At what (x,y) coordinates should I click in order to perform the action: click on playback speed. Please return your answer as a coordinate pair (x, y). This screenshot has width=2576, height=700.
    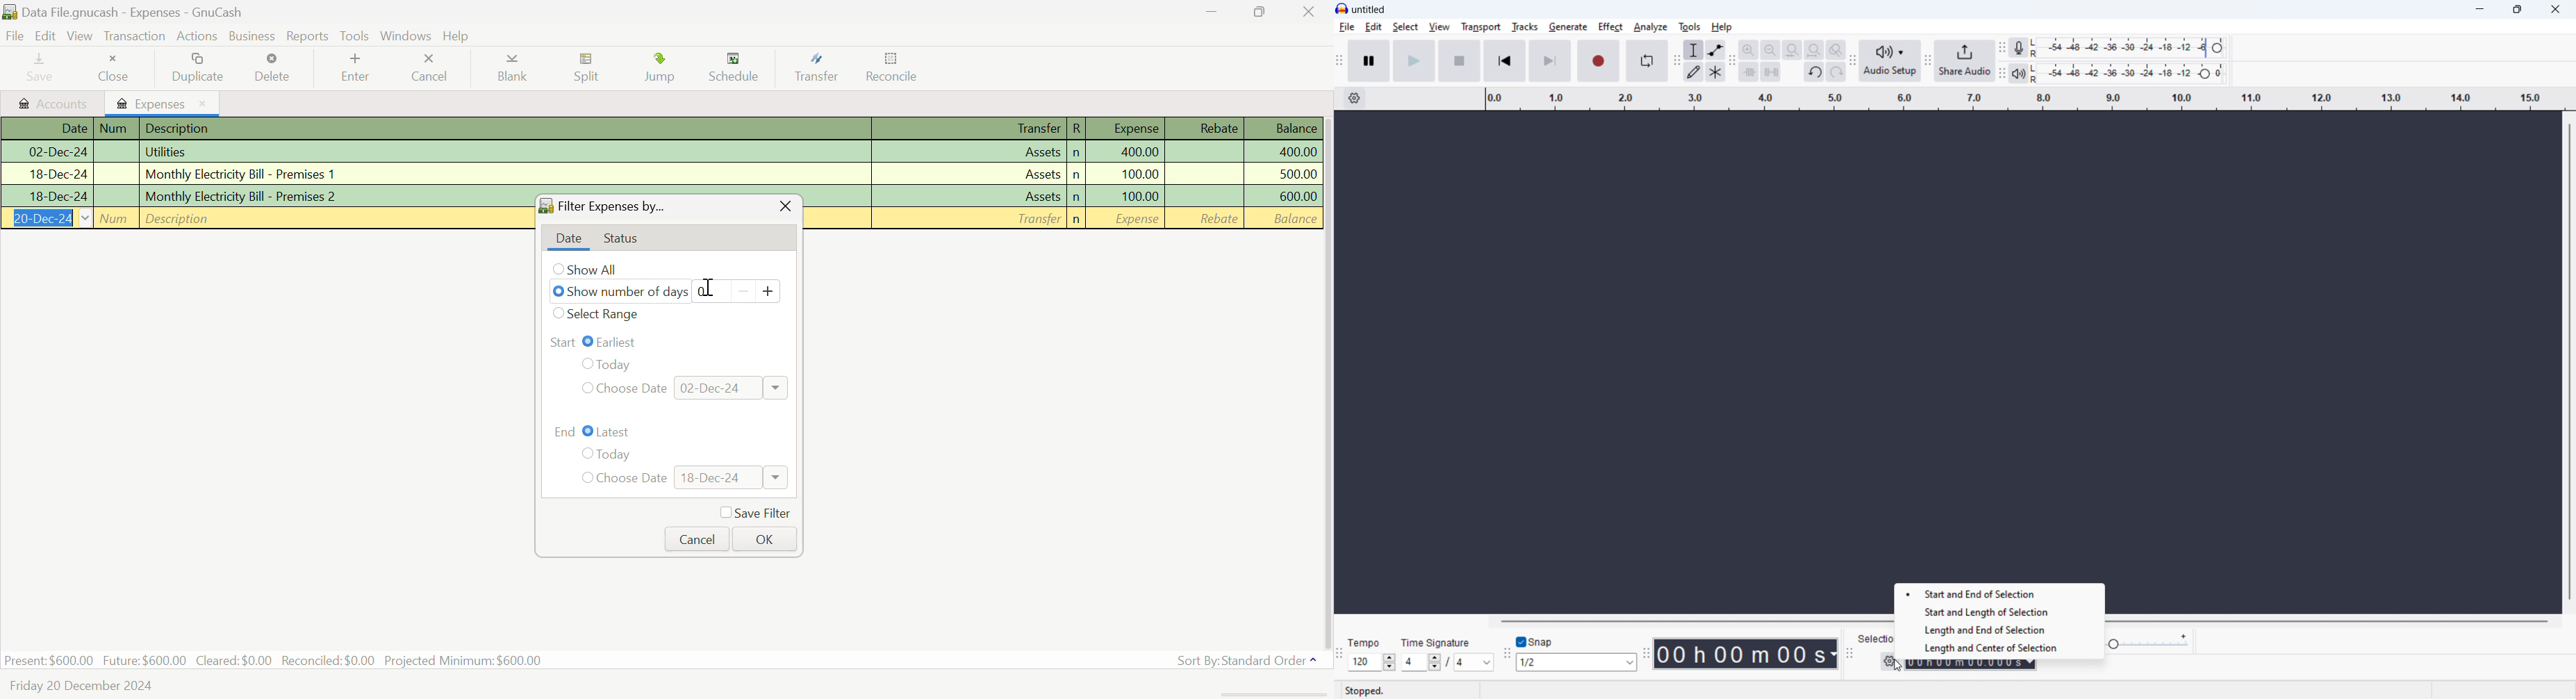
    Looking at the image, I should click on (2148, 642).